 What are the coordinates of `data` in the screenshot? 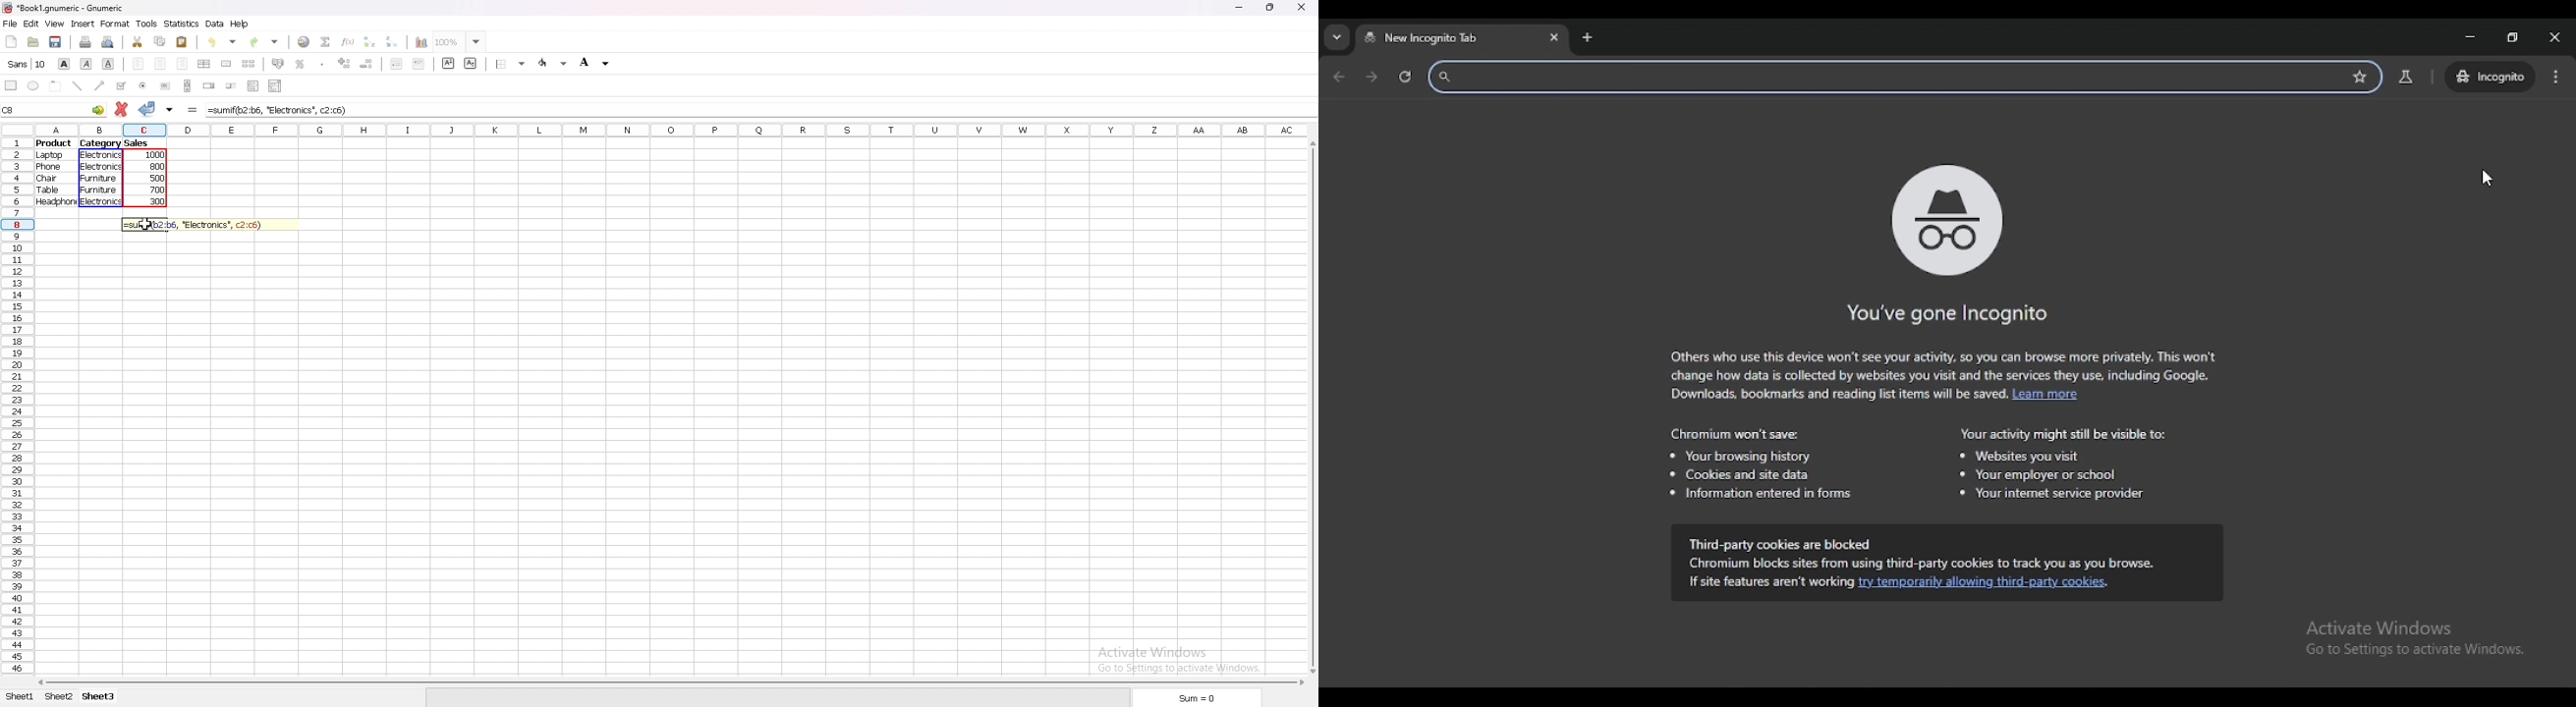 It's located at (214, 23).